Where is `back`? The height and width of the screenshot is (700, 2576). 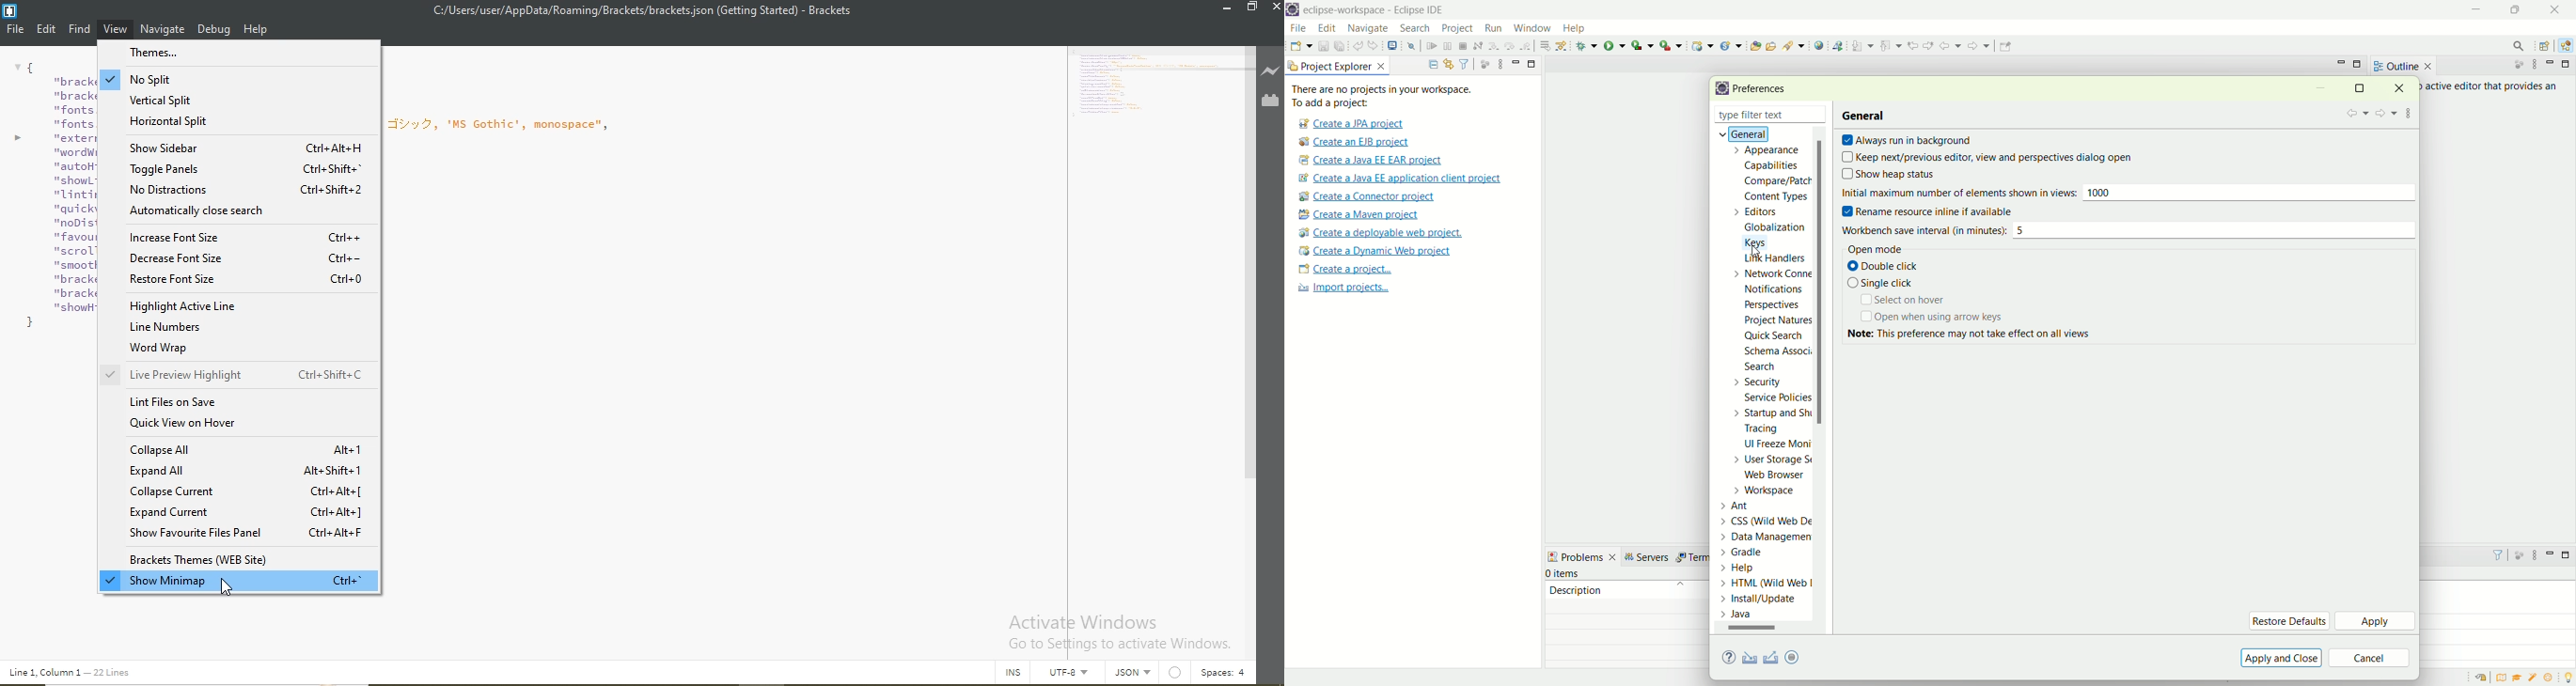 back is located at coordinates (2355, 114).